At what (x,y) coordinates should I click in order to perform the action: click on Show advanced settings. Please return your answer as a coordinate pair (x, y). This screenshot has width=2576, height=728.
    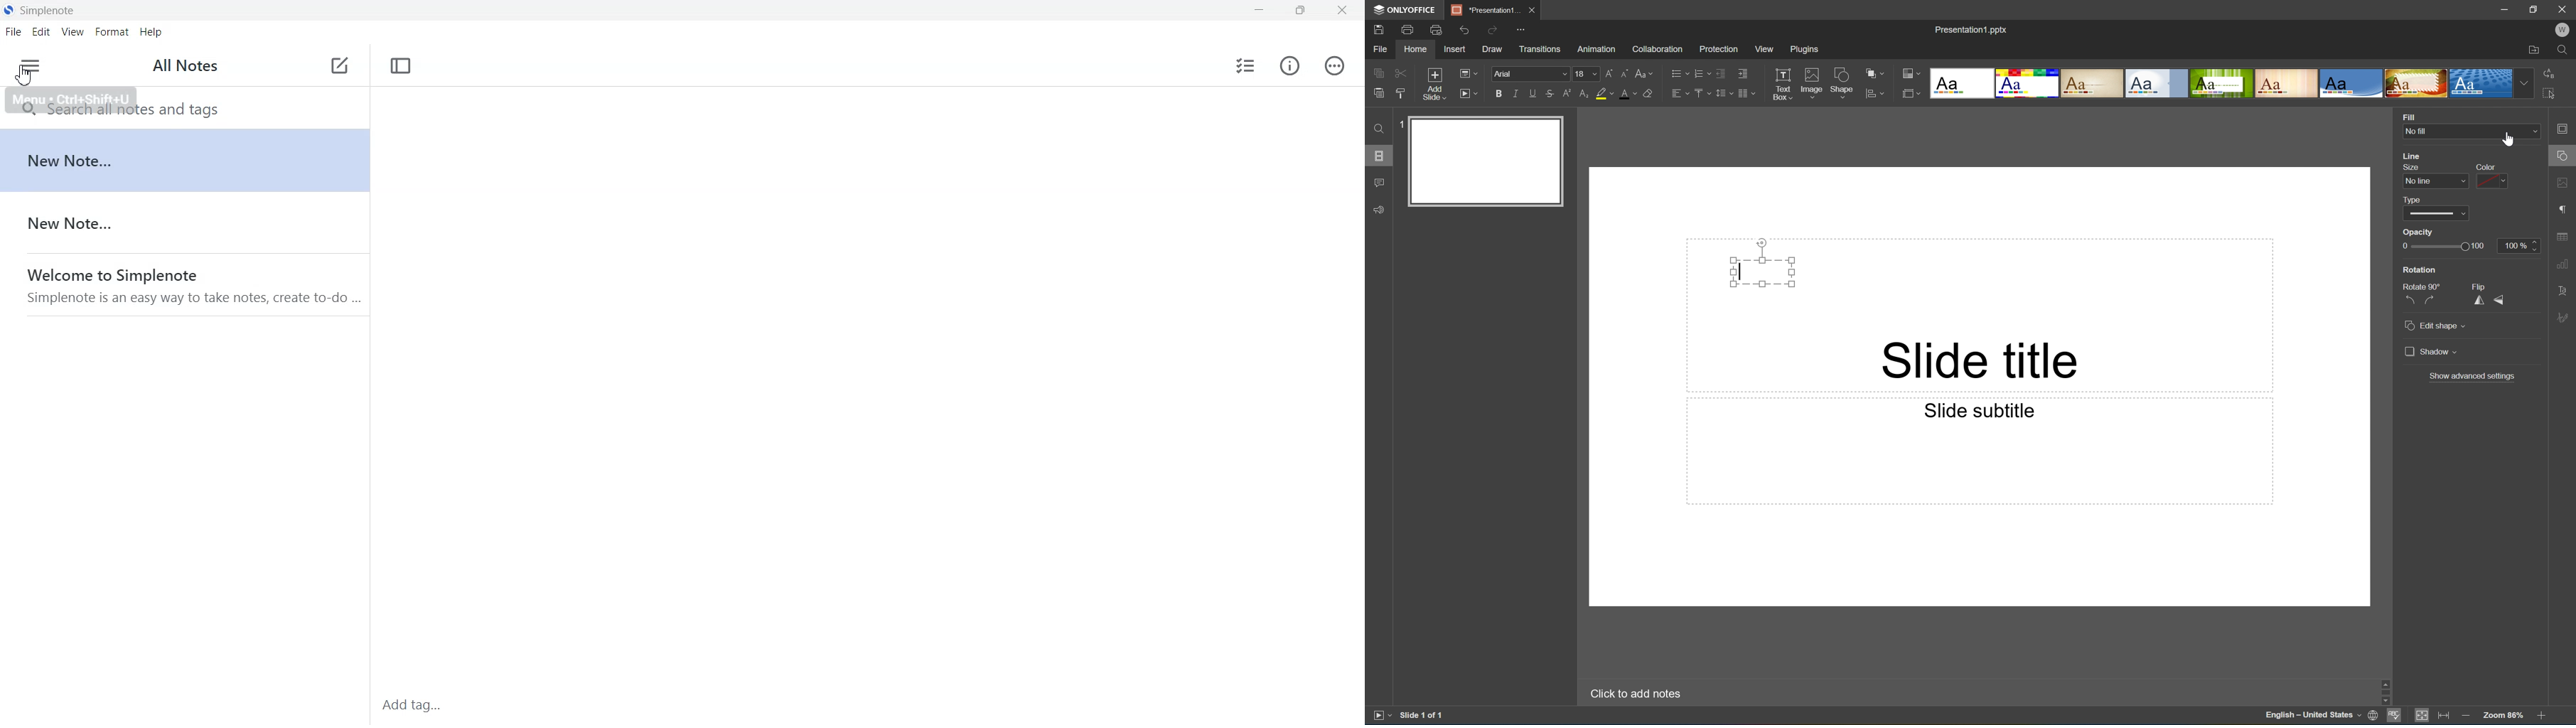
    Looking at the image, I should click on (2474, 376).